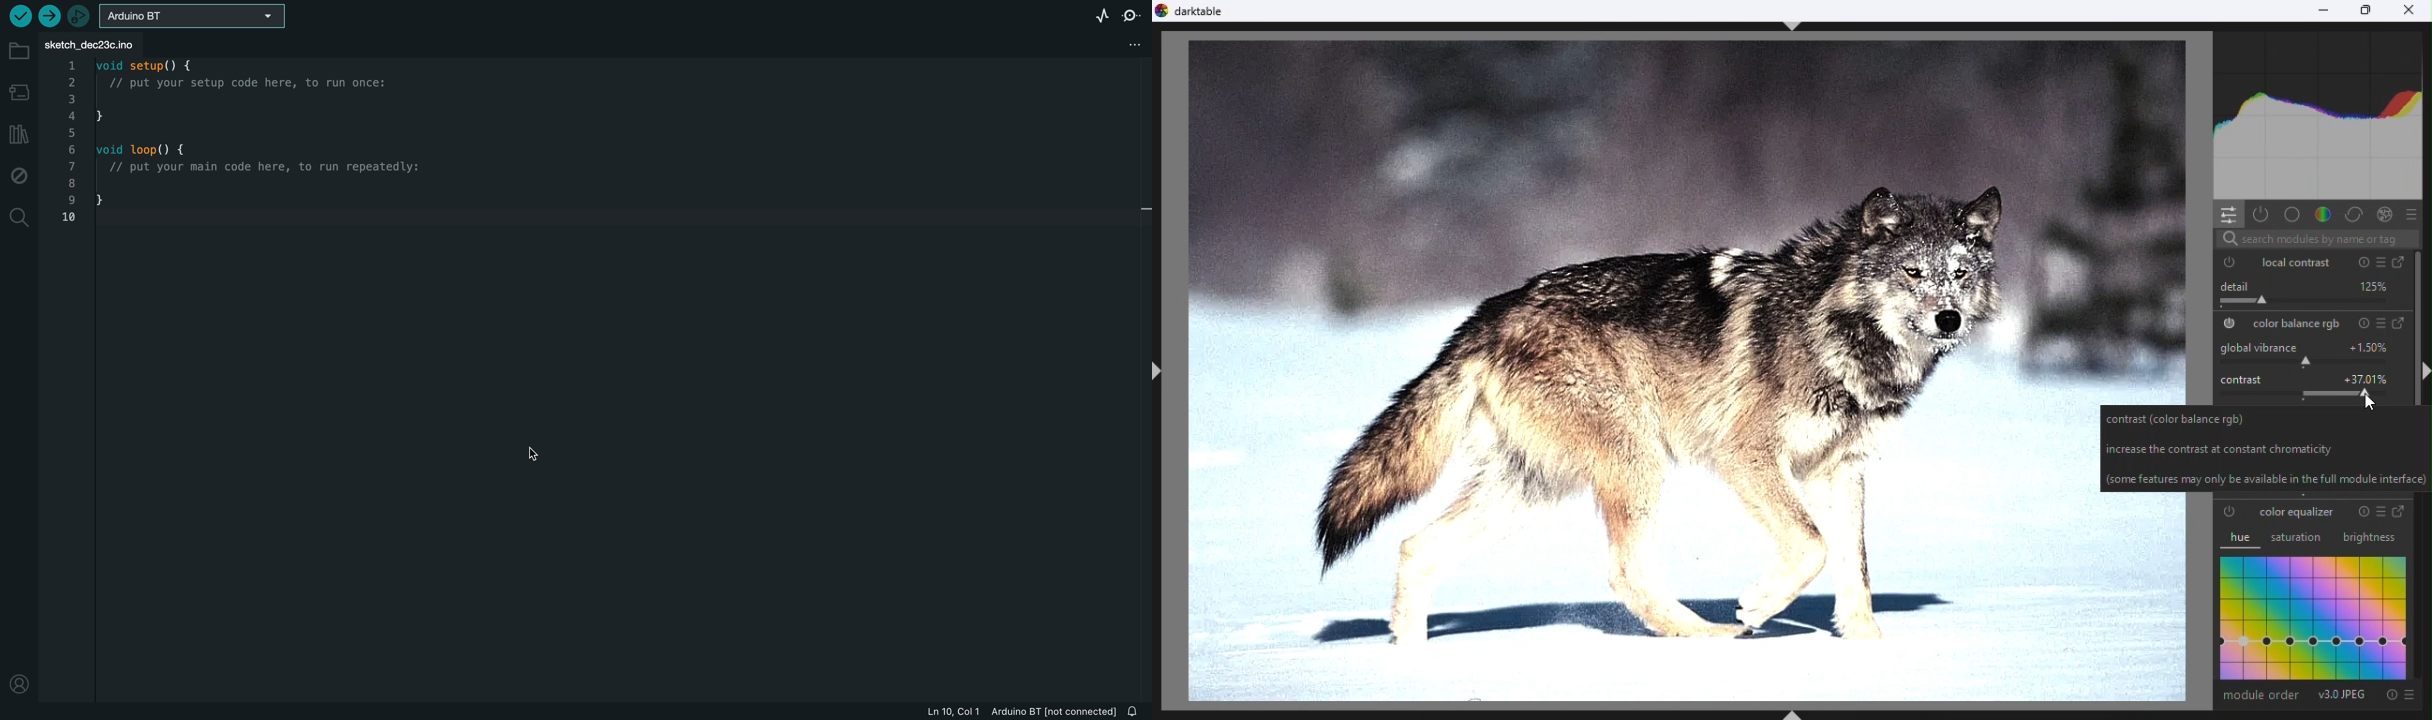  Describe the element at coordinates (2402, 512) in the screenshot. I see `go to full version of the color equalizer module` at that location.